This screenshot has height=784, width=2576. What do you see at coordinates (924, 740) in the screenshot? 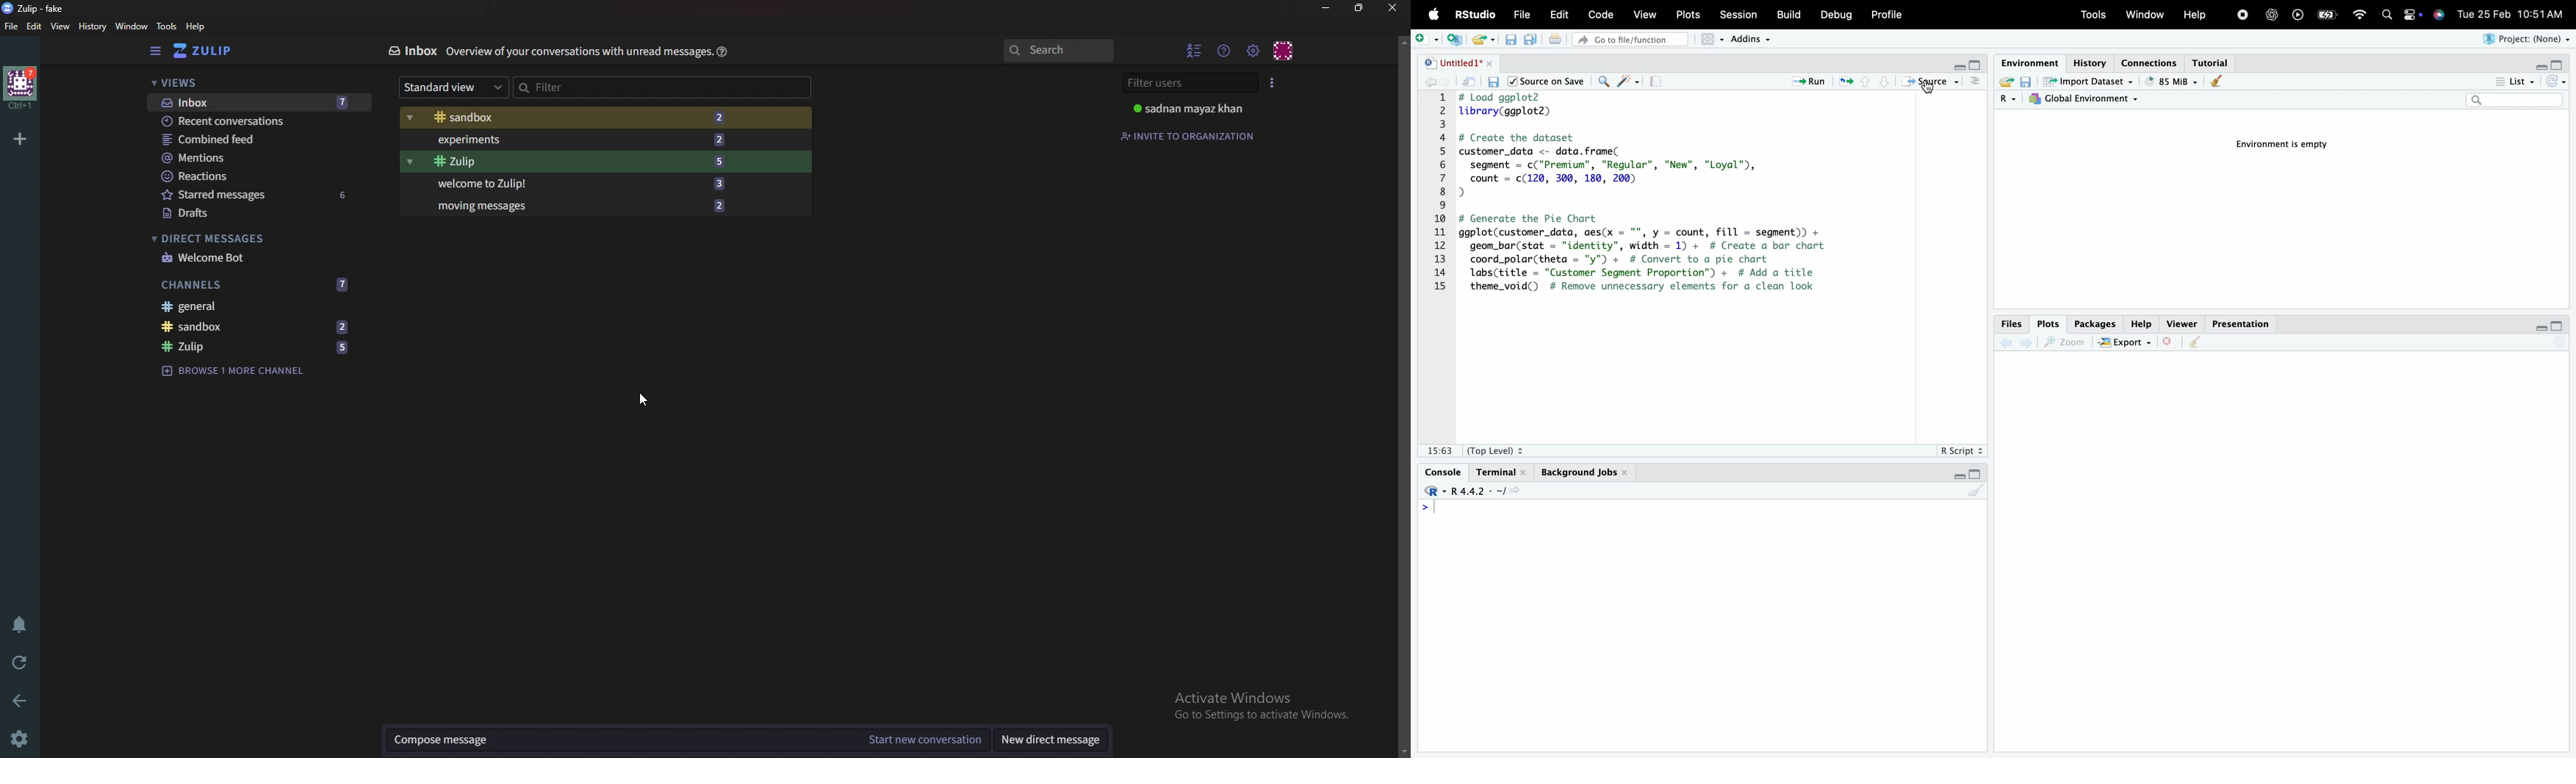
I see `Start new conversation` at bounding box center [924, 740].